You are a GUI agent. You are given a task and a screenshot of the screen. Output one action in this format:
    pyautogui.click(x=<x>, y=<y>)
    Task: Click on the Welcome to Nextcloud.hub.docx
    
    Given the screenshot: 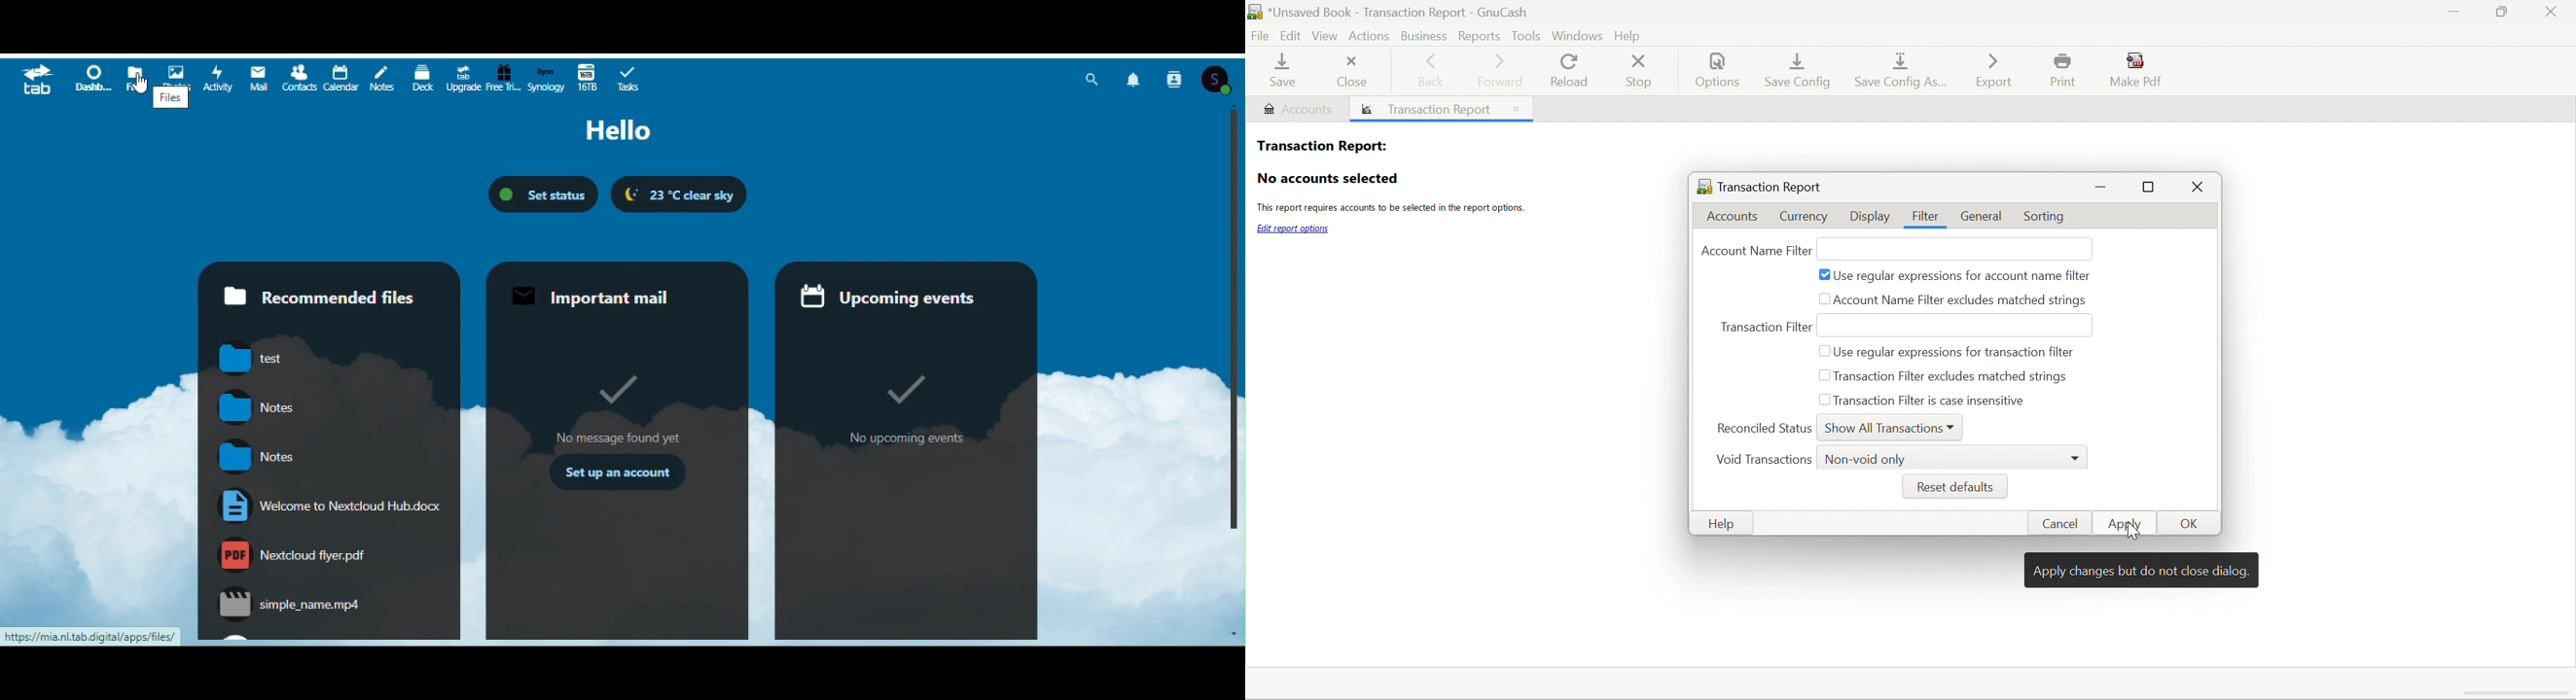 What is the action you would take?
    pyautogui.click(x=322, y=507)
    